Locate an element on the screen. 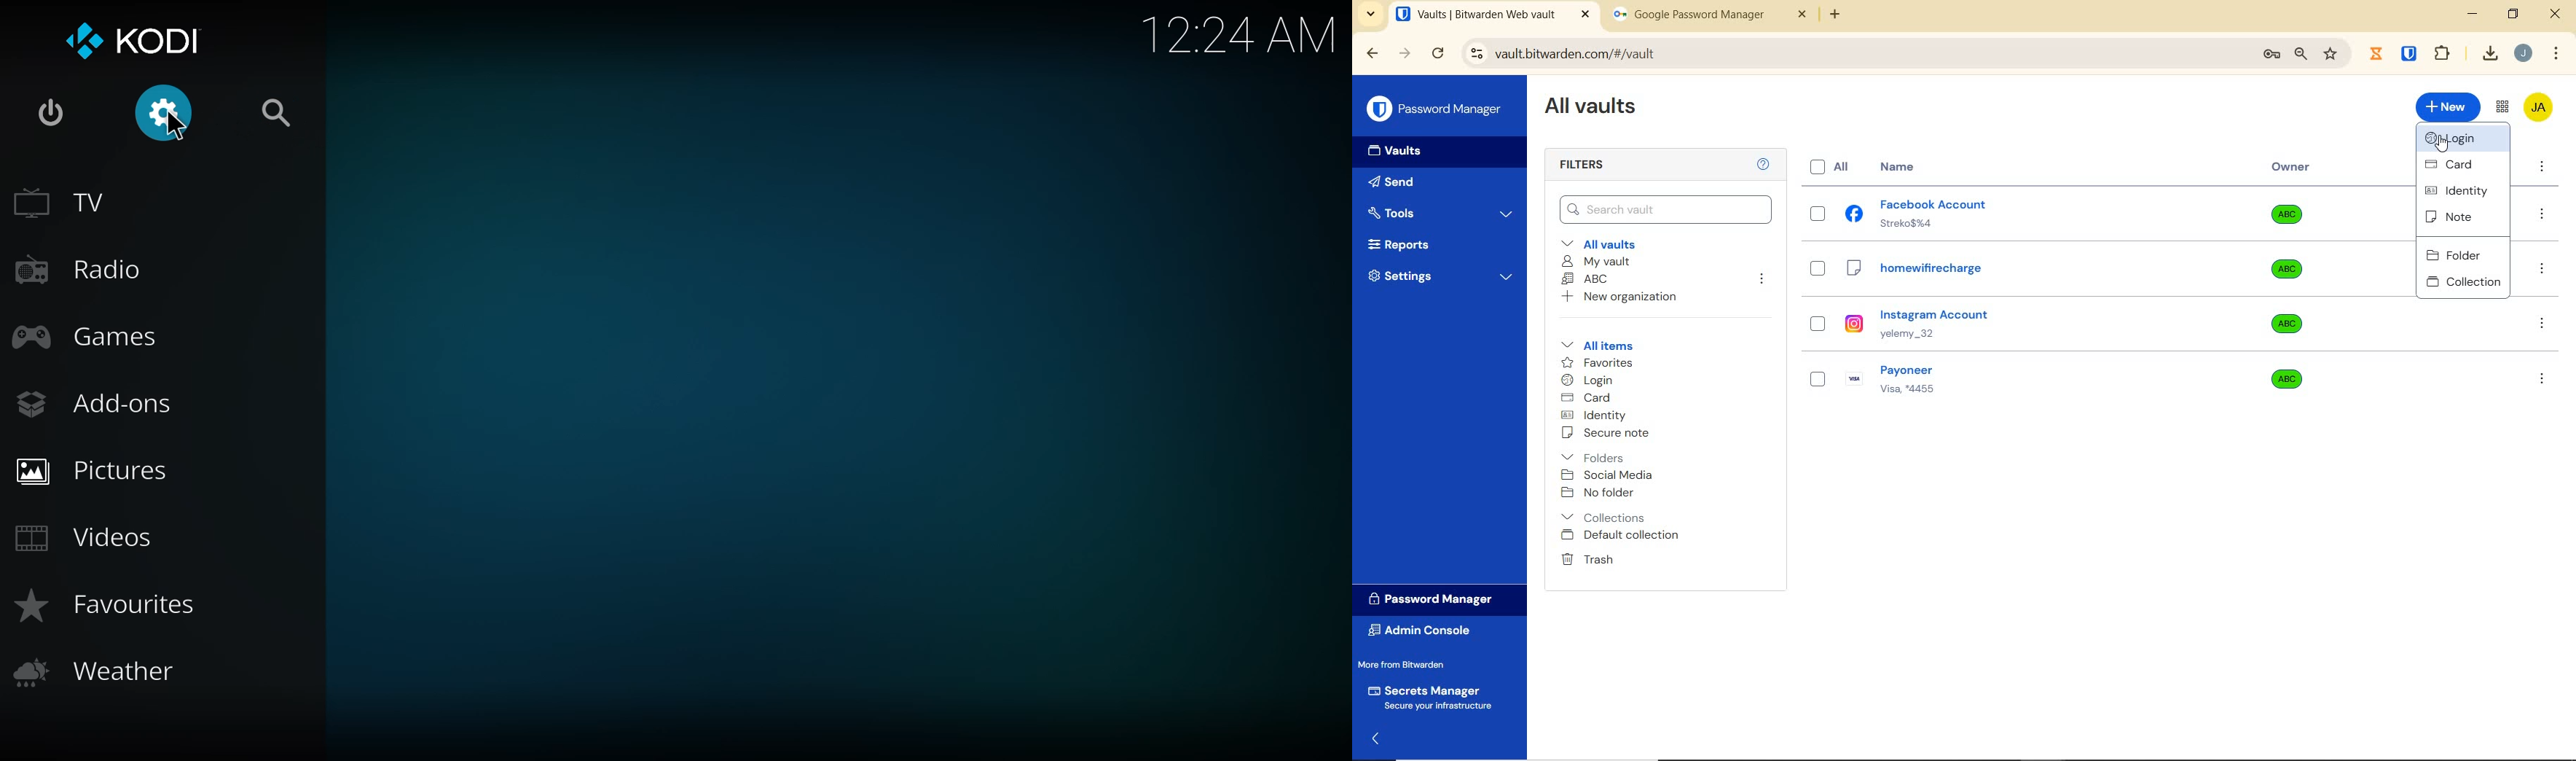  Pictures is located at coordinates (96, 474).